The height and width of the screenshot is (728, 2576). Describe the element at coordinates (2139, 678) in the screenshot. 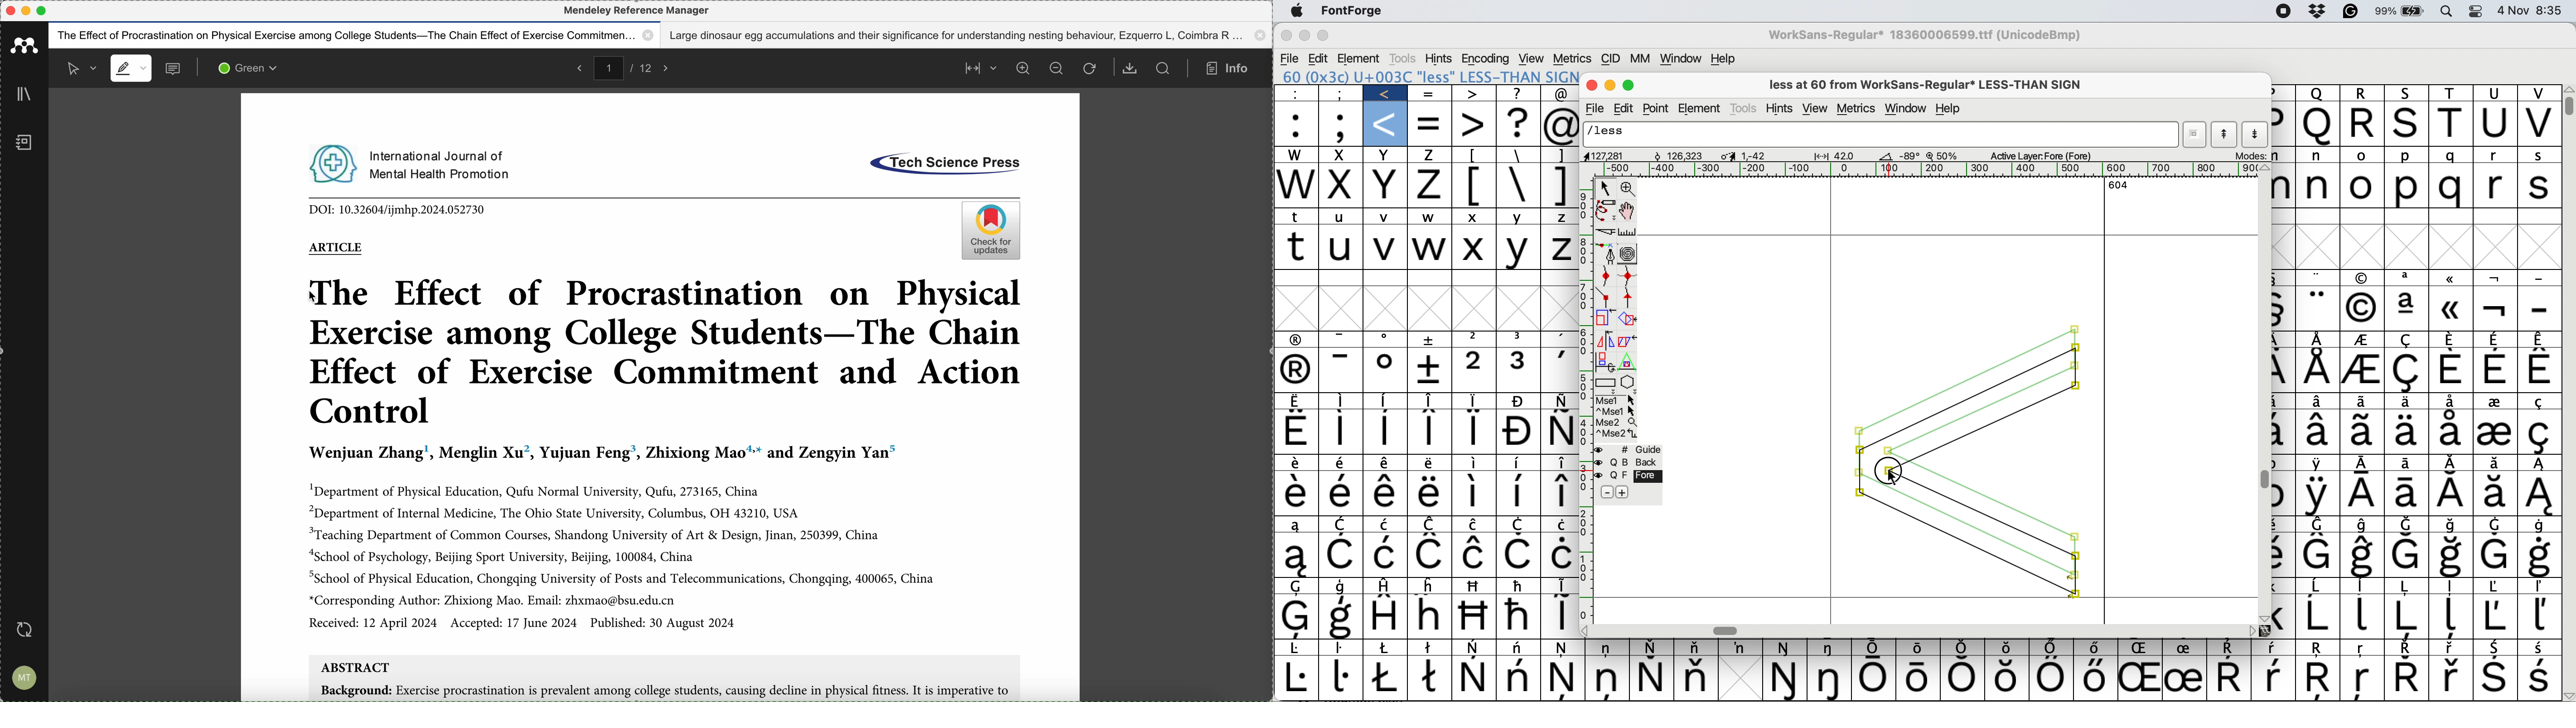

I see `Symbol` at that location.